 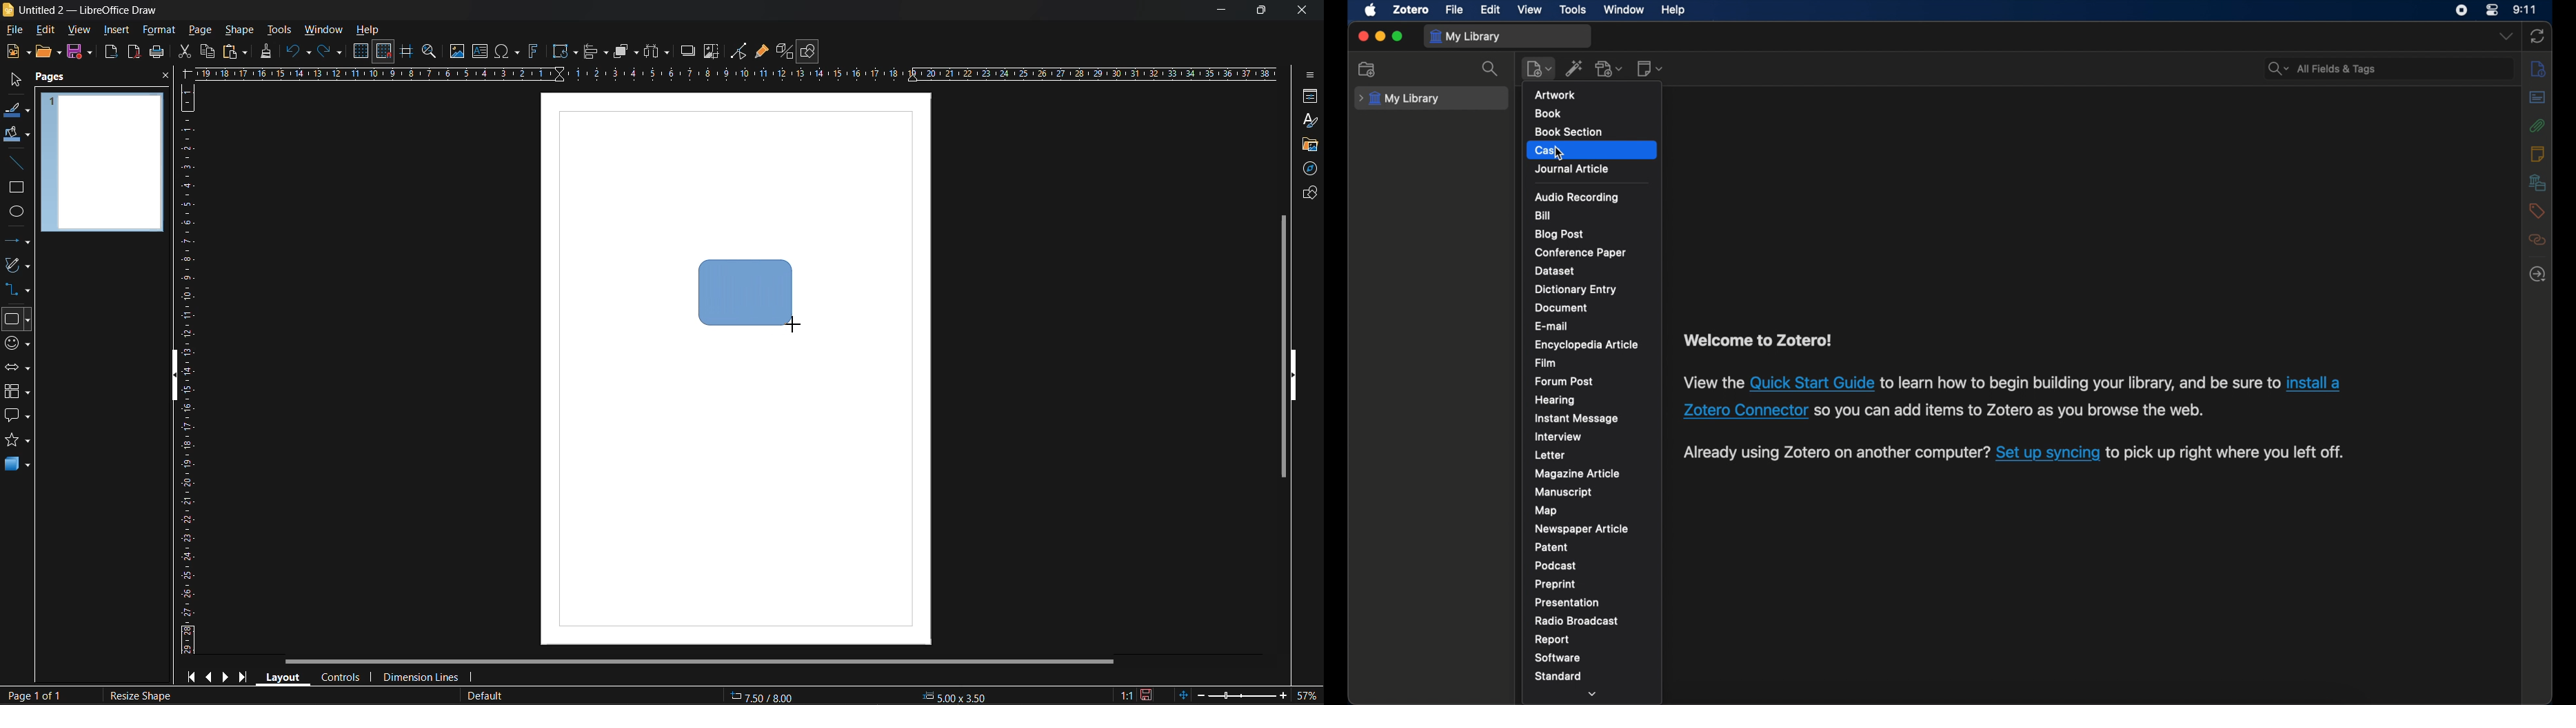 I want to click on standard, so click(x=1558, y=676).